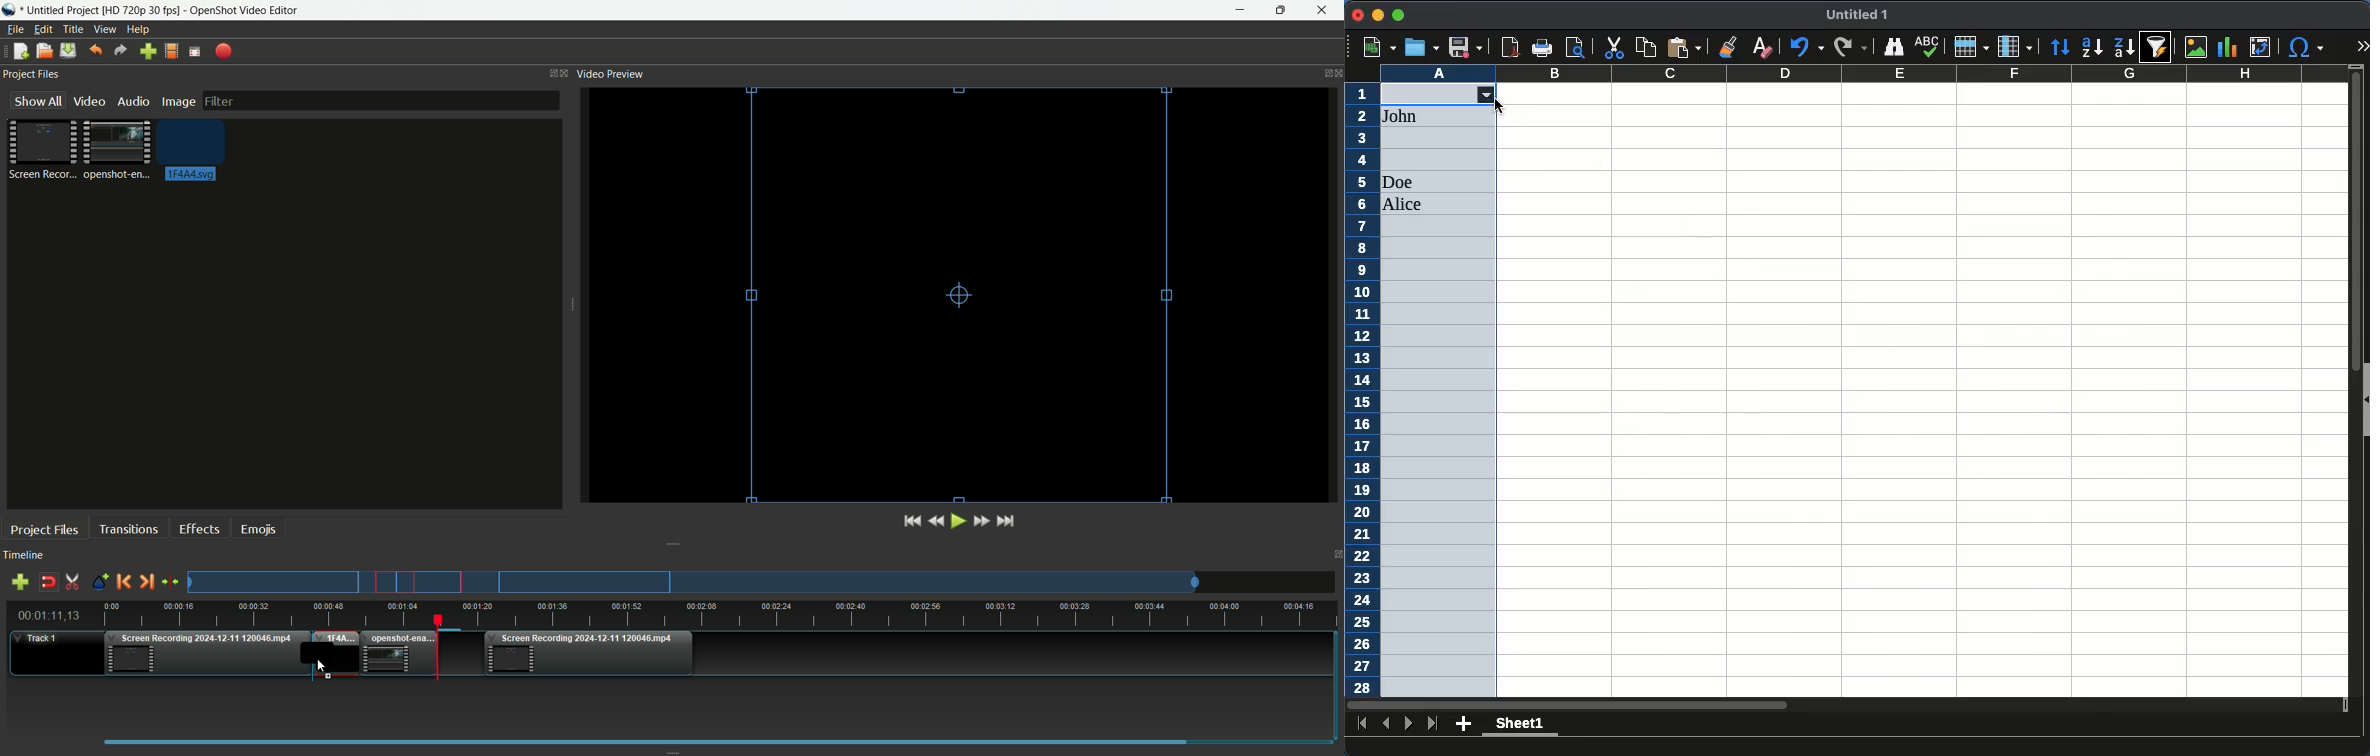 The image size is (2380, 756). I want to click on Alice, so click(1404, 205).